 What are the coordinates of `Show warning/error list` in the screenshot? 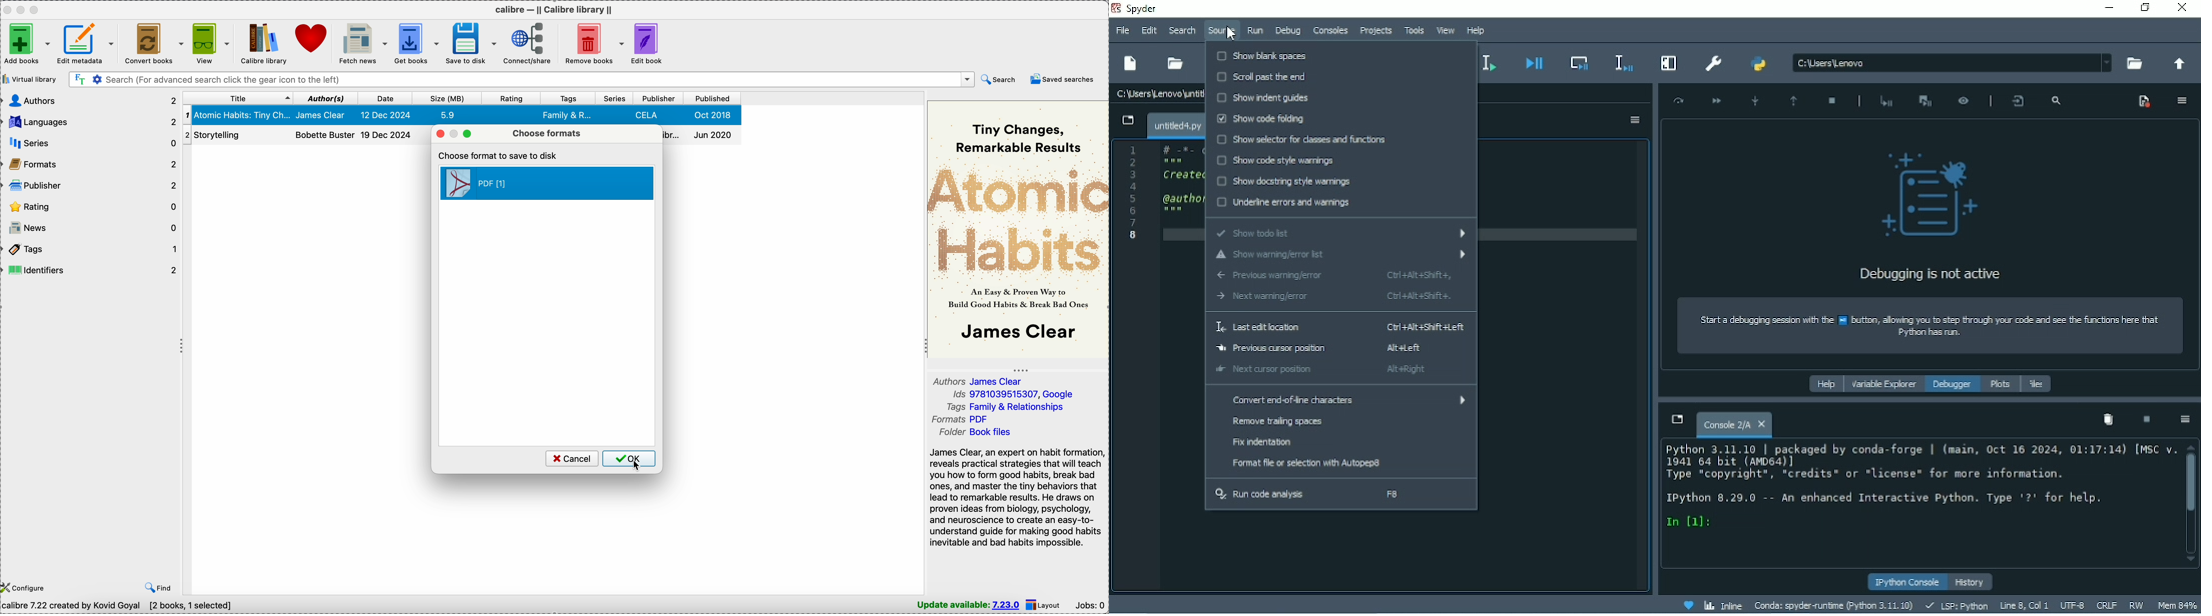 It's located at (1339, 256).